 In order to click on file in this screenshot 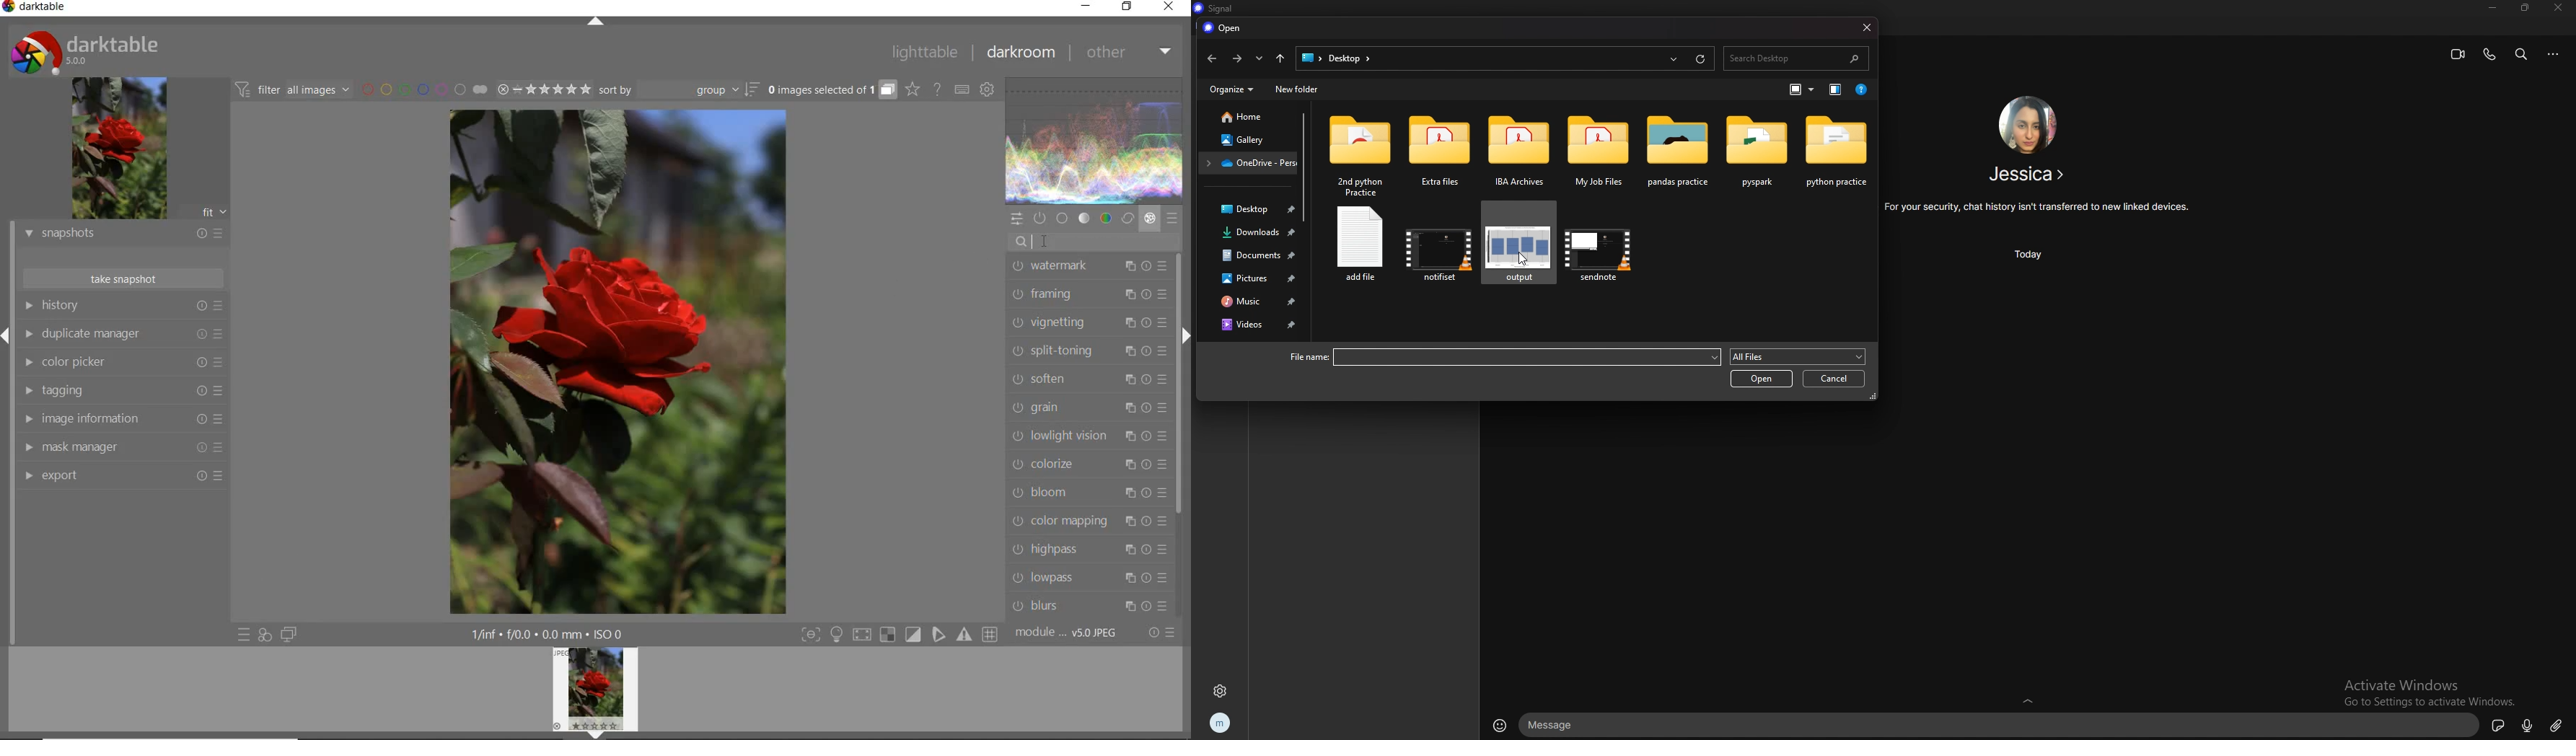, I will do `click(1362, 250)`.